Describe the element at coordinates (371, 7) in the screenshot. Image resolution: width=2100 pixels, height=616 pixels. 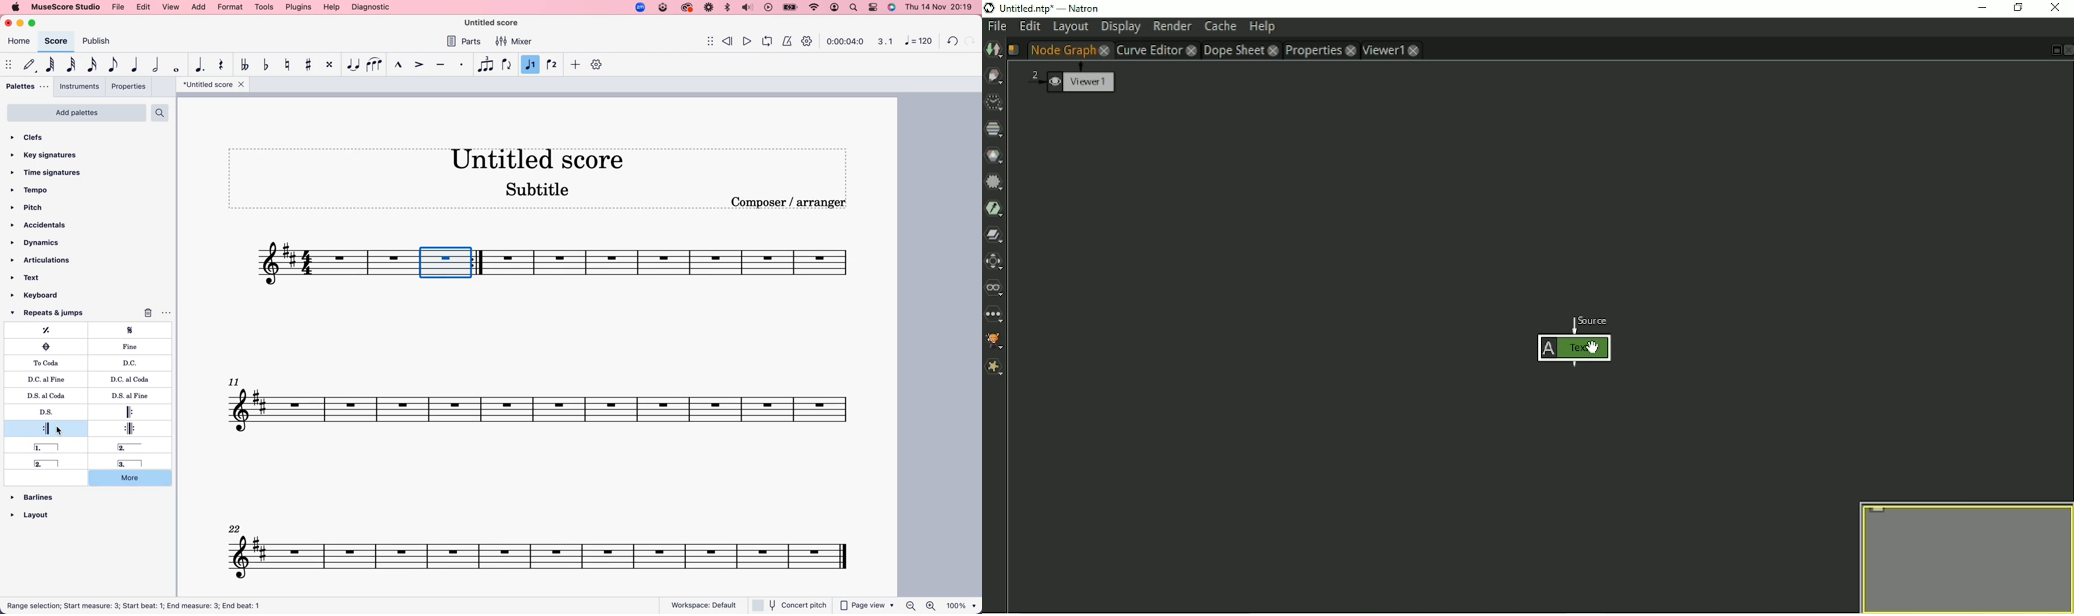
I see `diagnostic` at that location.